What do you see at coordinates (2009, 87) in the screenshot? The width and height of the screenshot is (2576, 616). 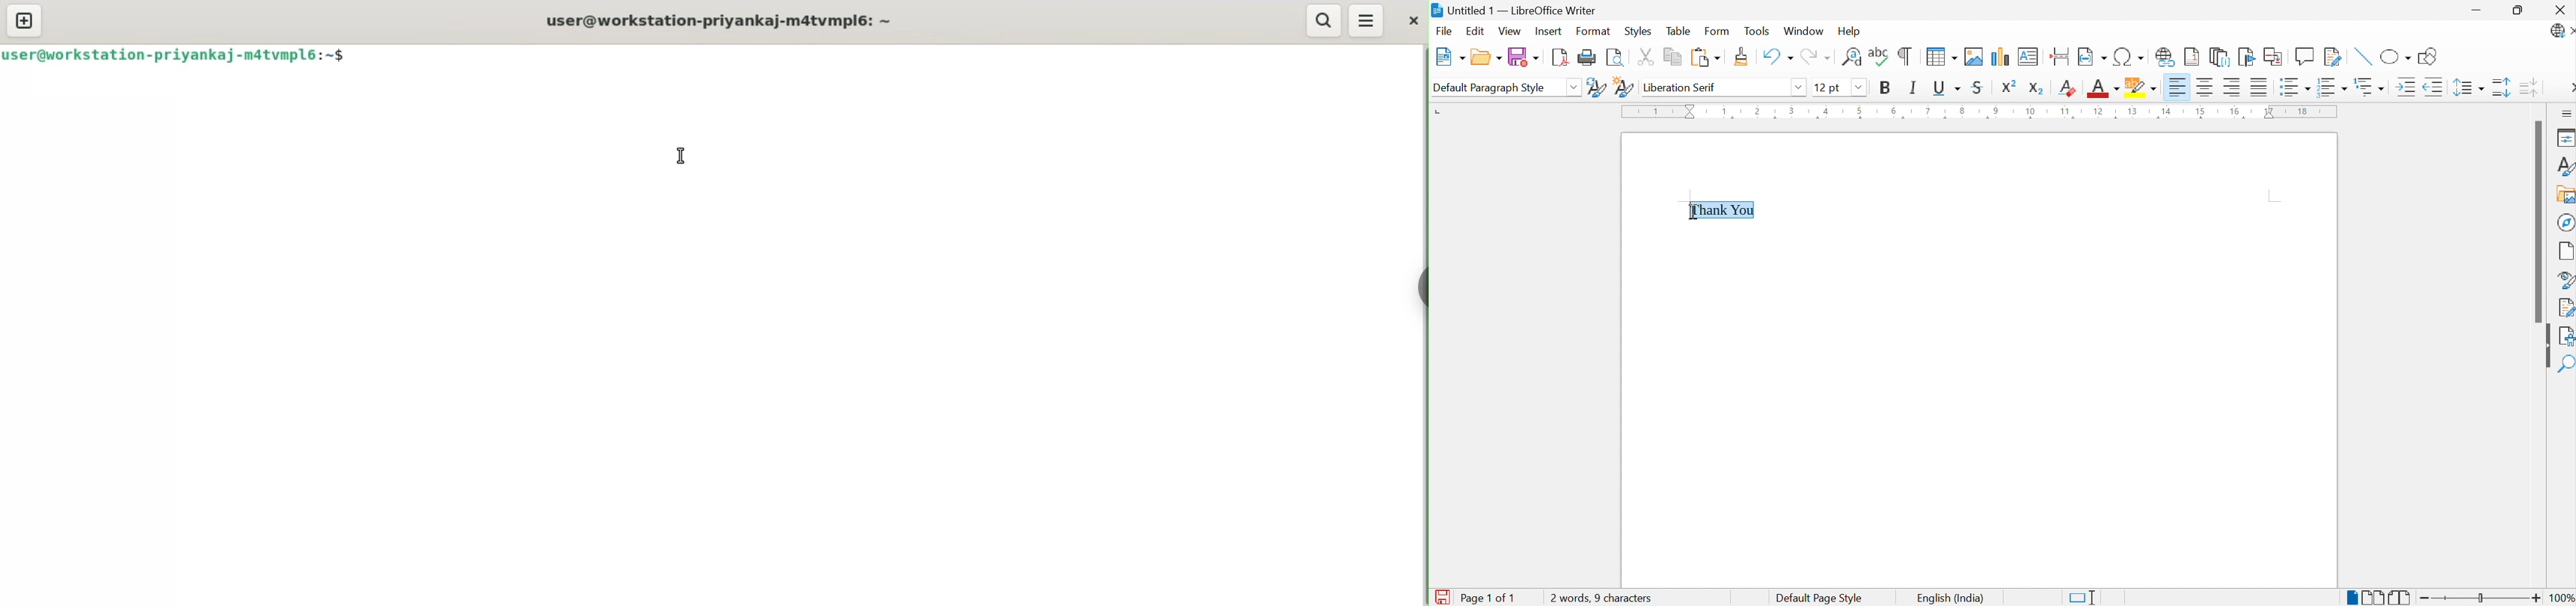 I see `Superscript` at bounding box center [2009, 87].